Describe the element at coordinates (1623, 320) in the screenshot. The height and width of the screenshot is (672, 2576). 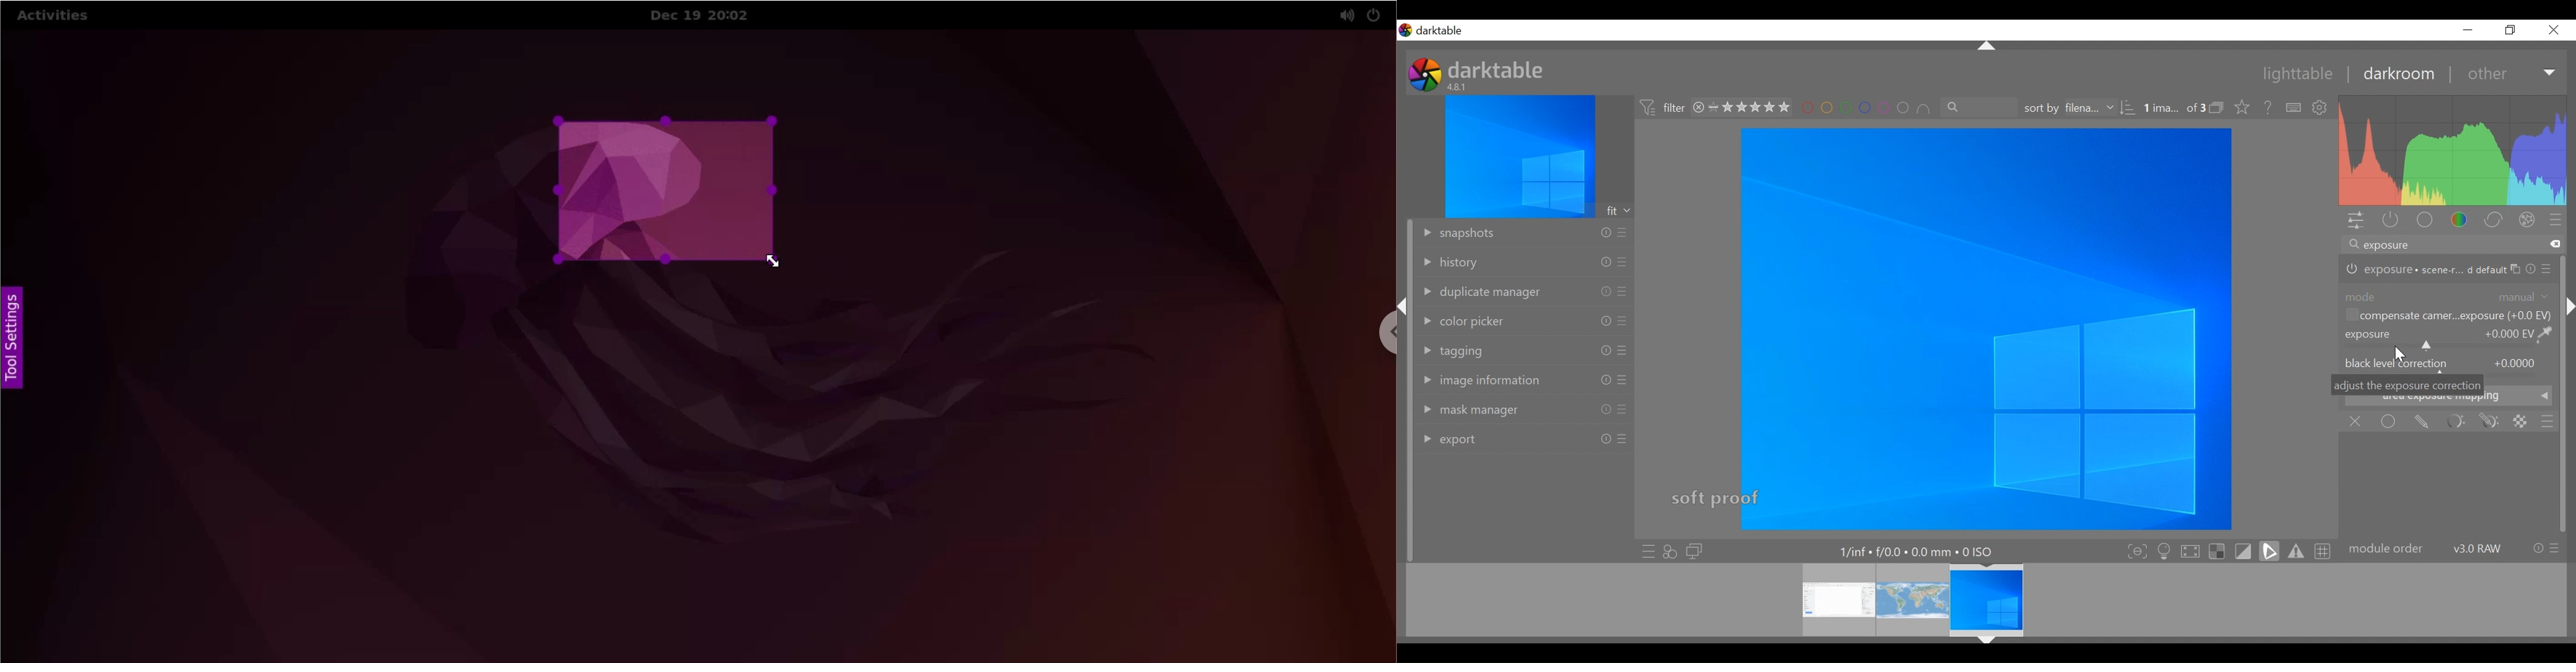
I see `presets` at that location.